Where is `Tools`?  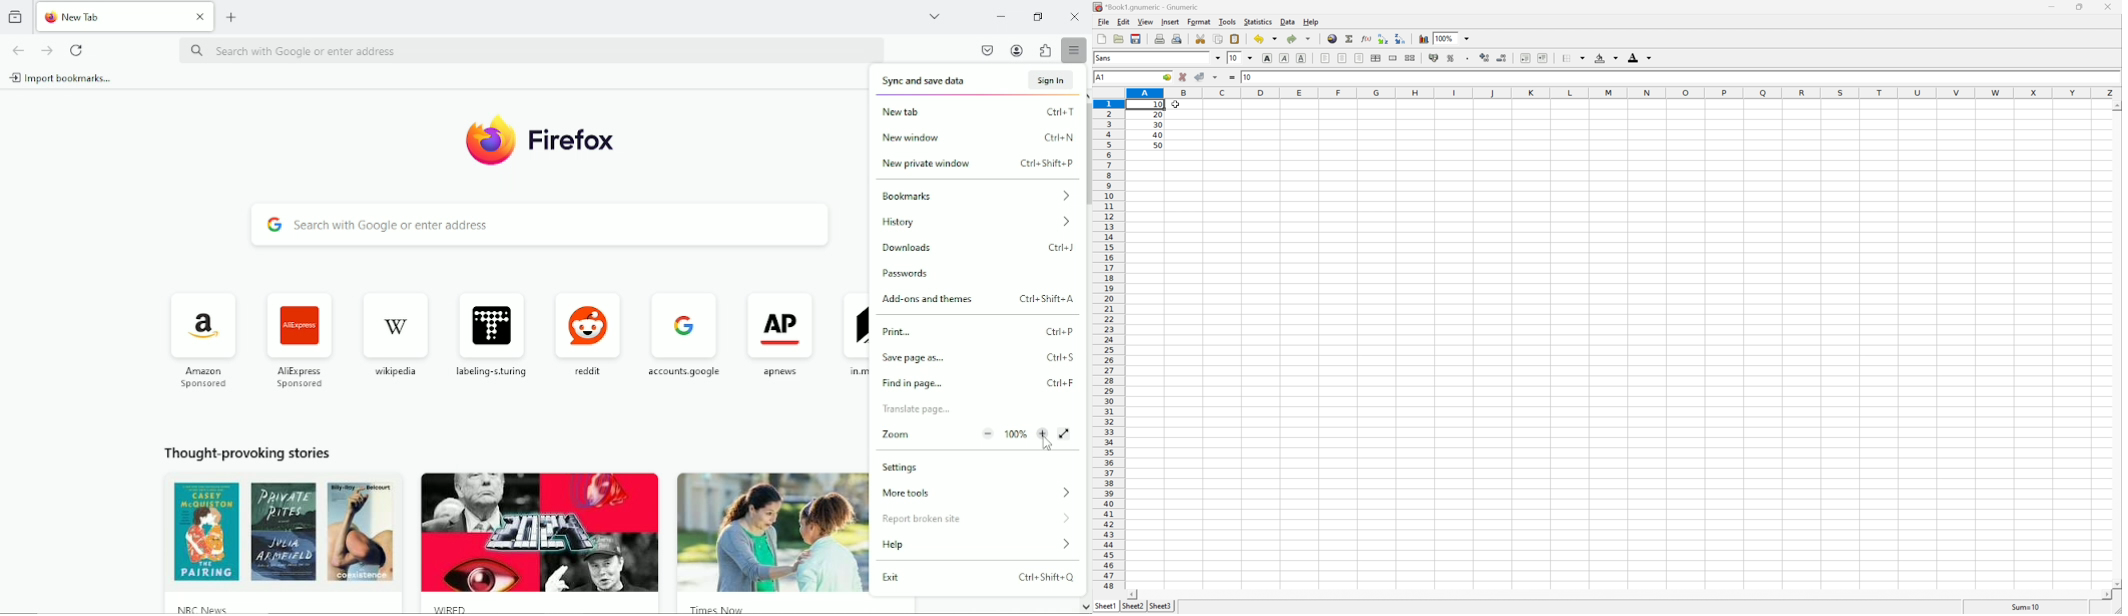 Tools is located at coordinates (1227, 21).